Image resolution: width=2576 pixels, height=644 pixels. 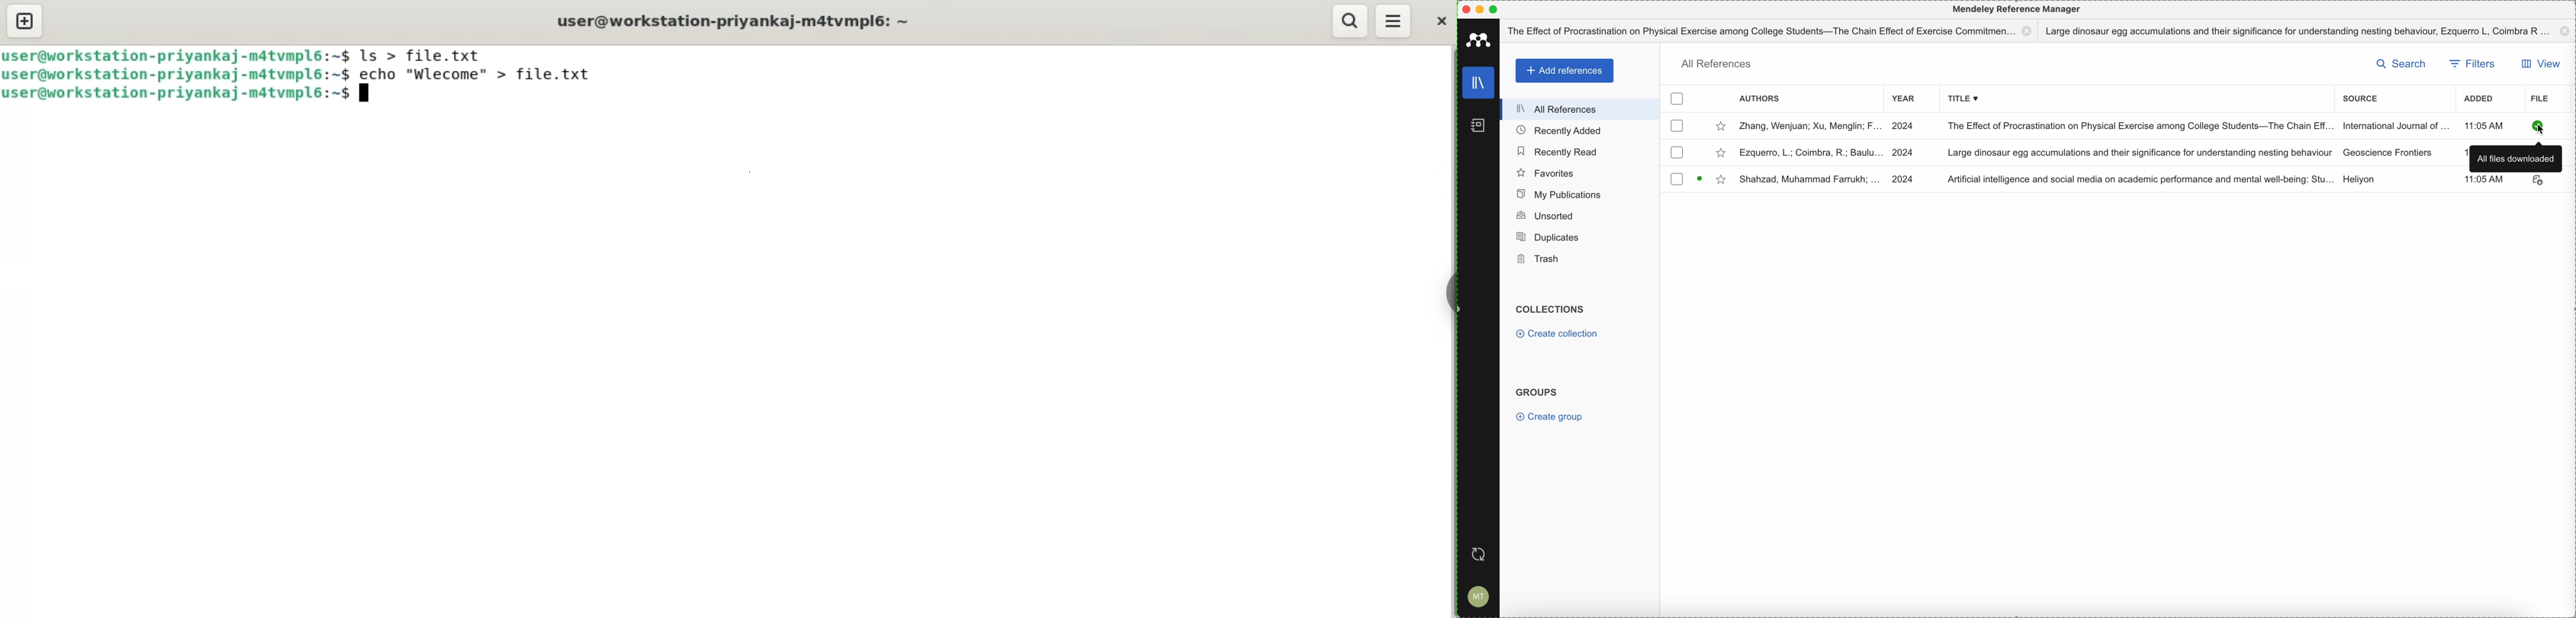 I want to click on downloaded file, so click(x=2538, y=120).